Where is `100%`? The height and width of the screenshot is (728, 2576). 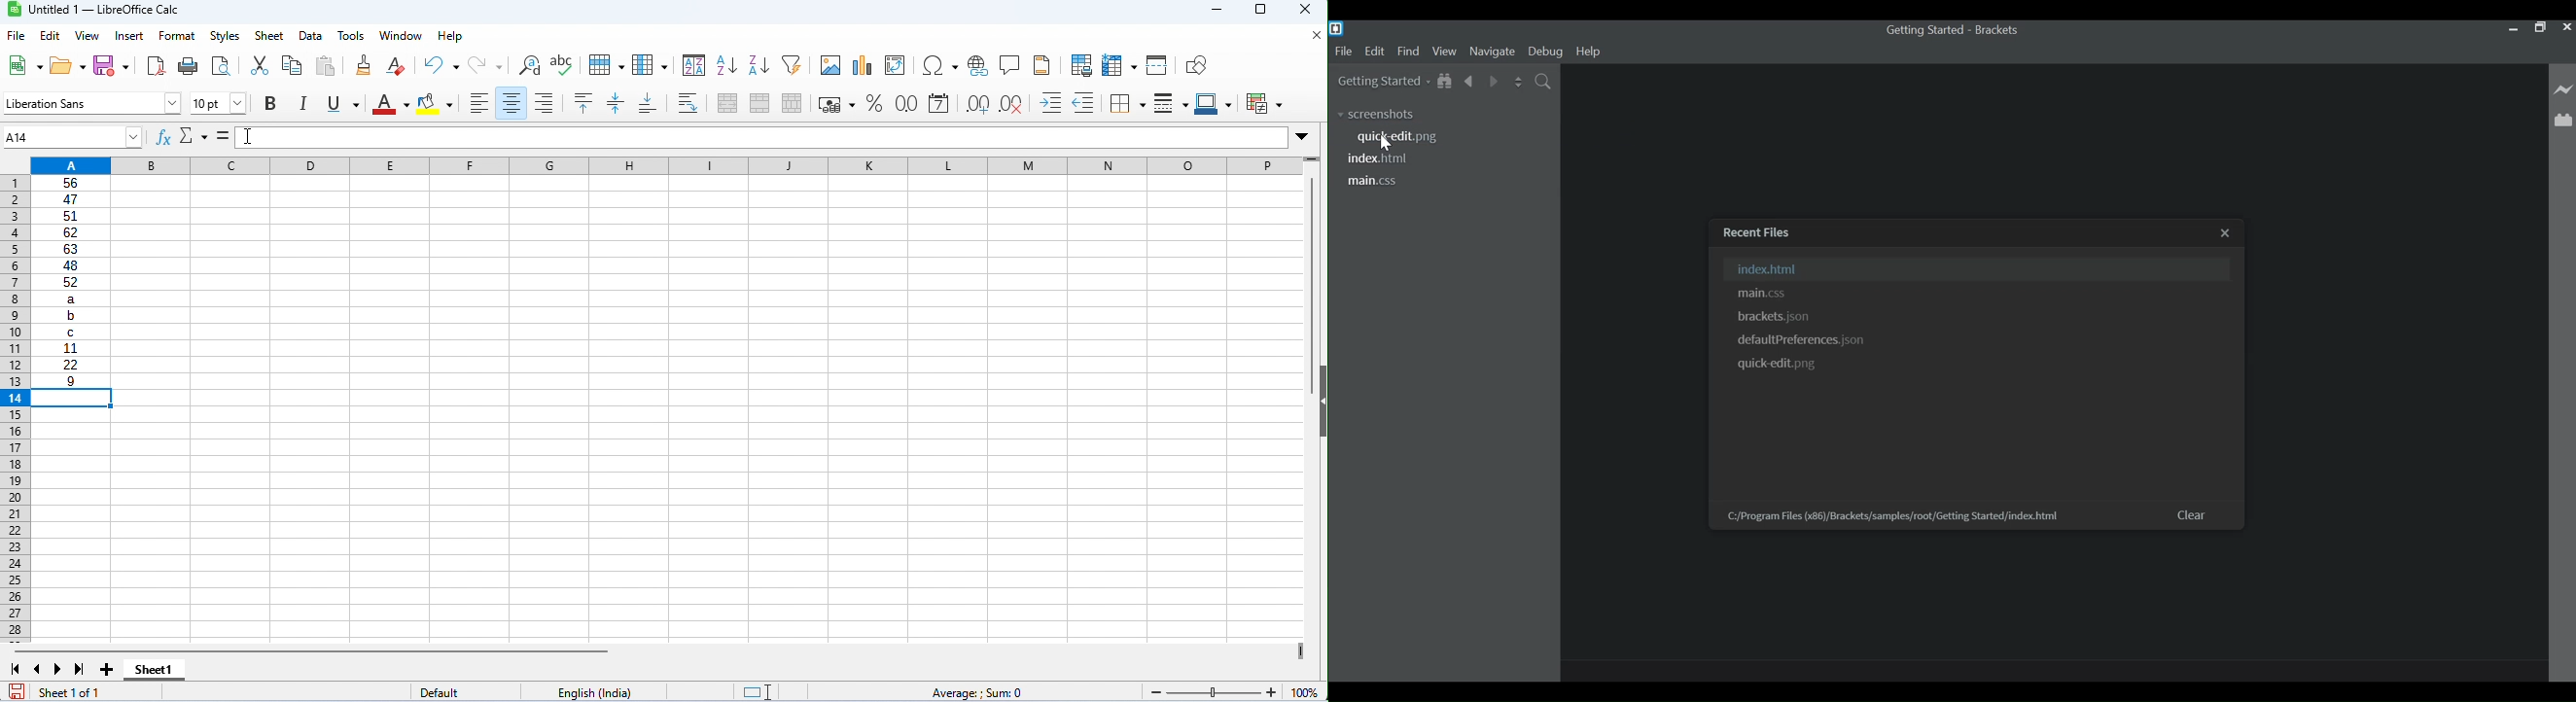
100% is located at coordinates (1305, 692).